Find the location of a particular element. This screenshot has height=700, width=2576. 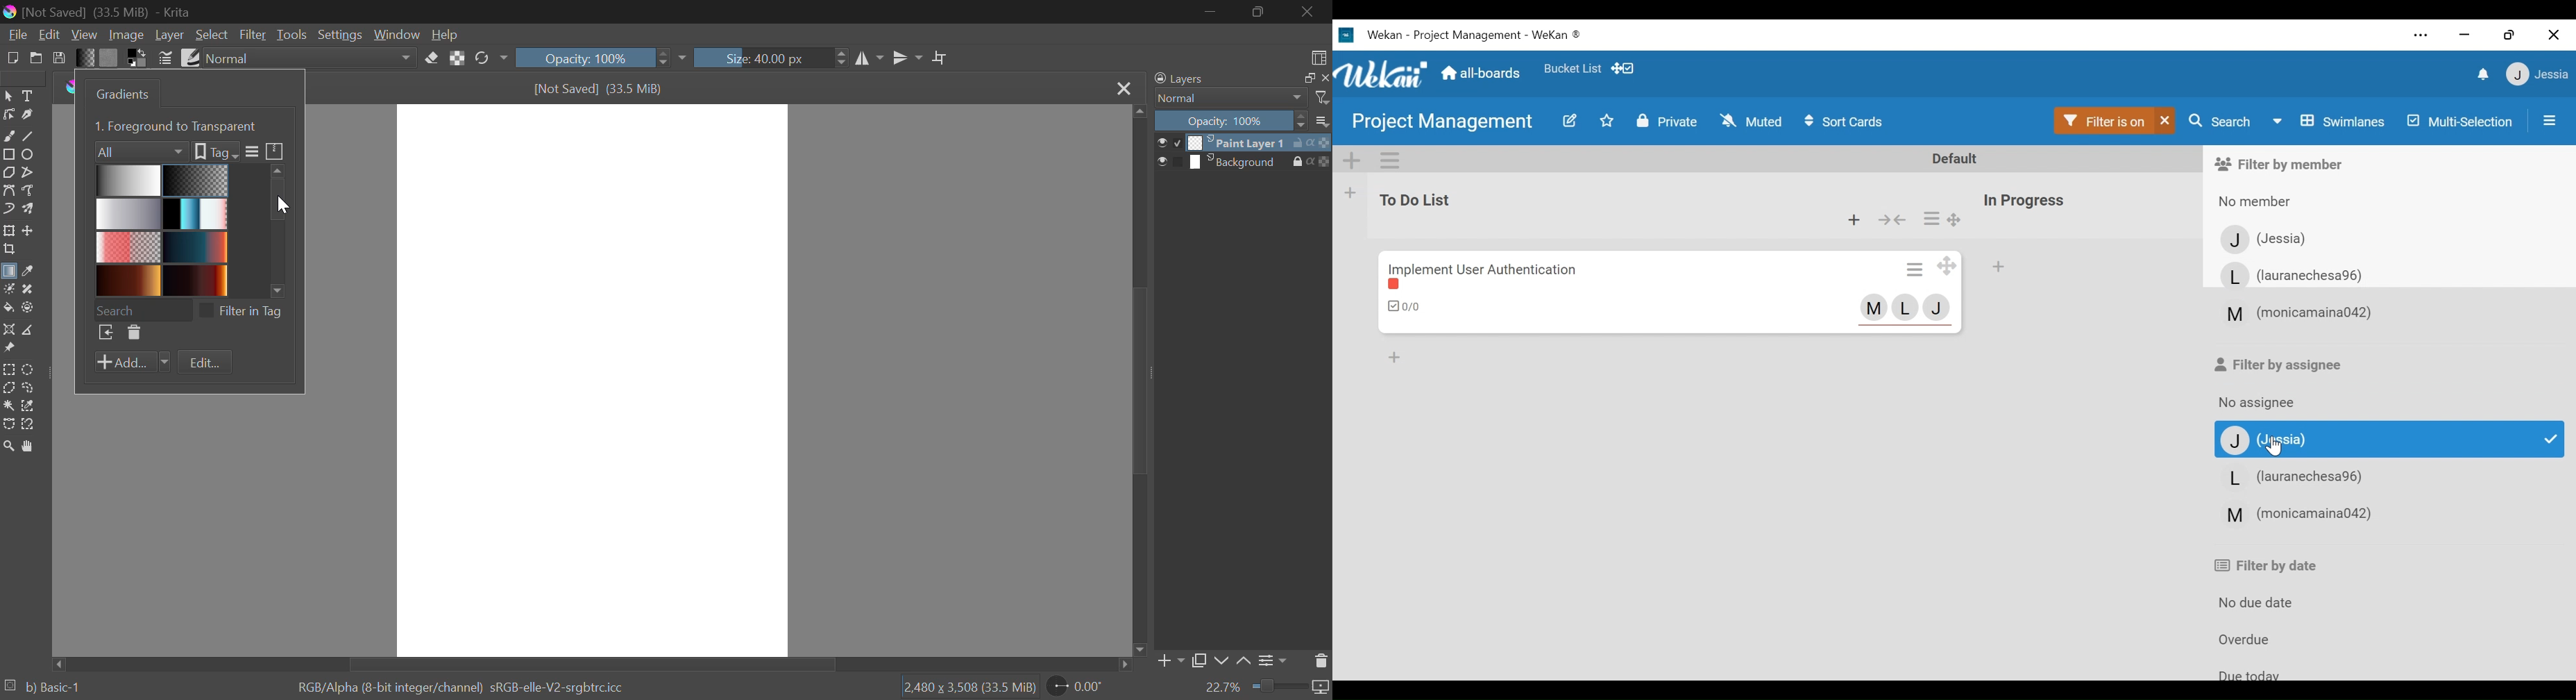

Continuous Selection is located at coordinates (8, 405).